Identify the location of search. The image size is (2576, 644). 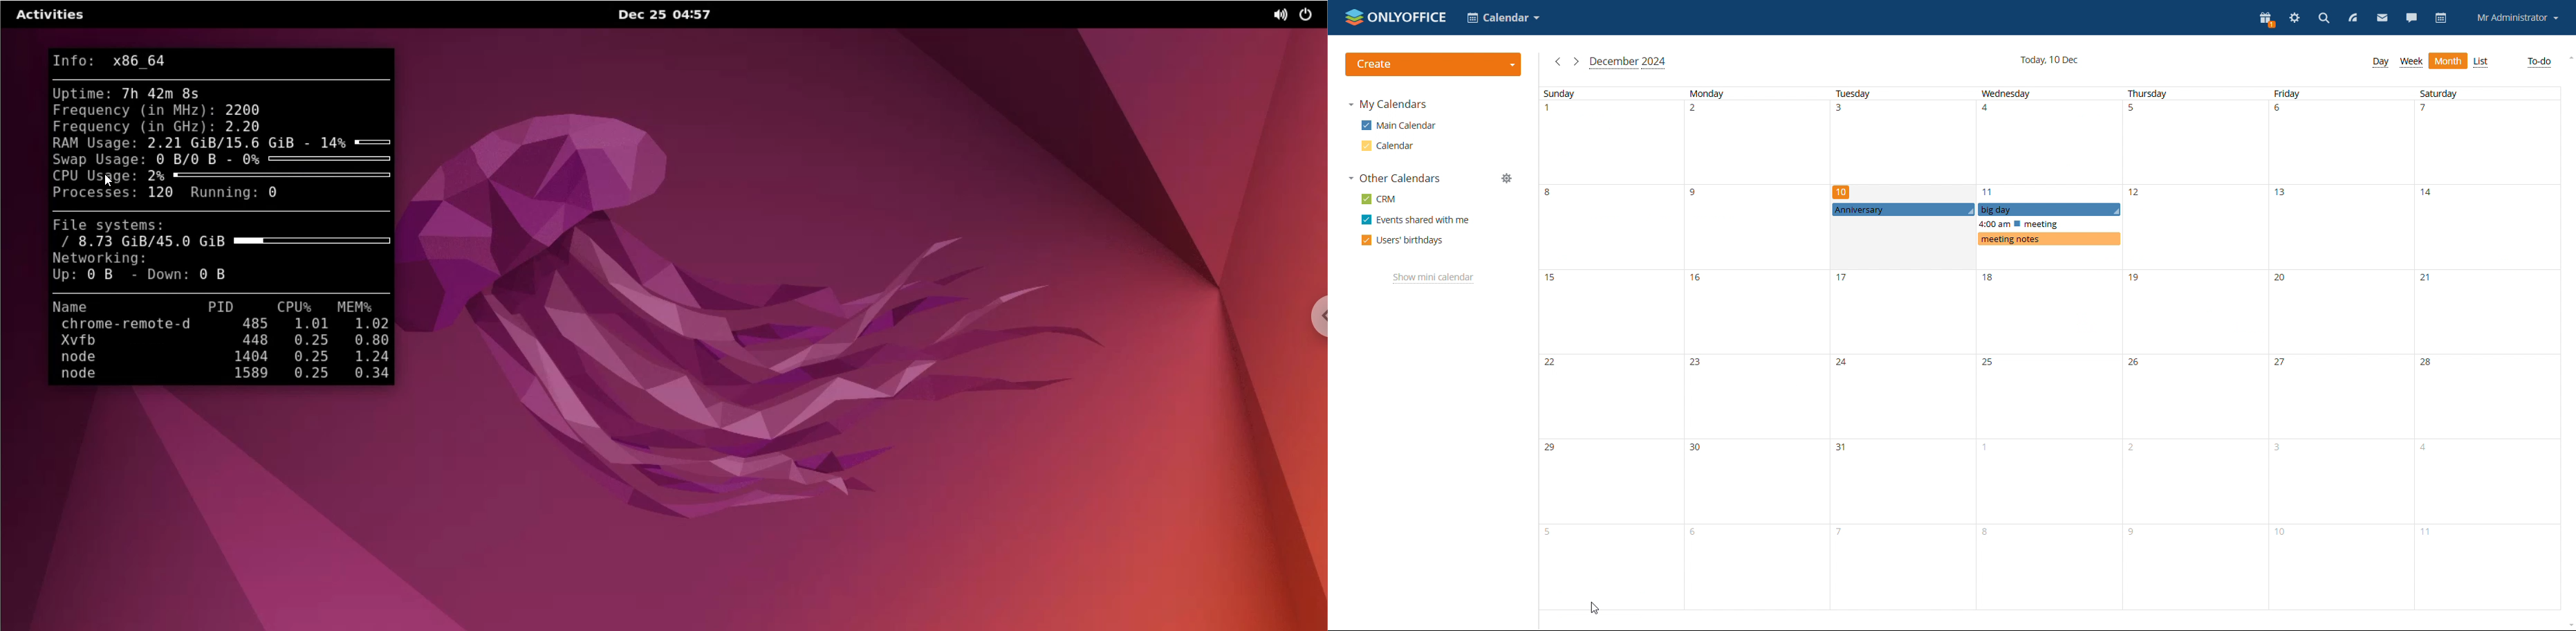
(2321, 18).